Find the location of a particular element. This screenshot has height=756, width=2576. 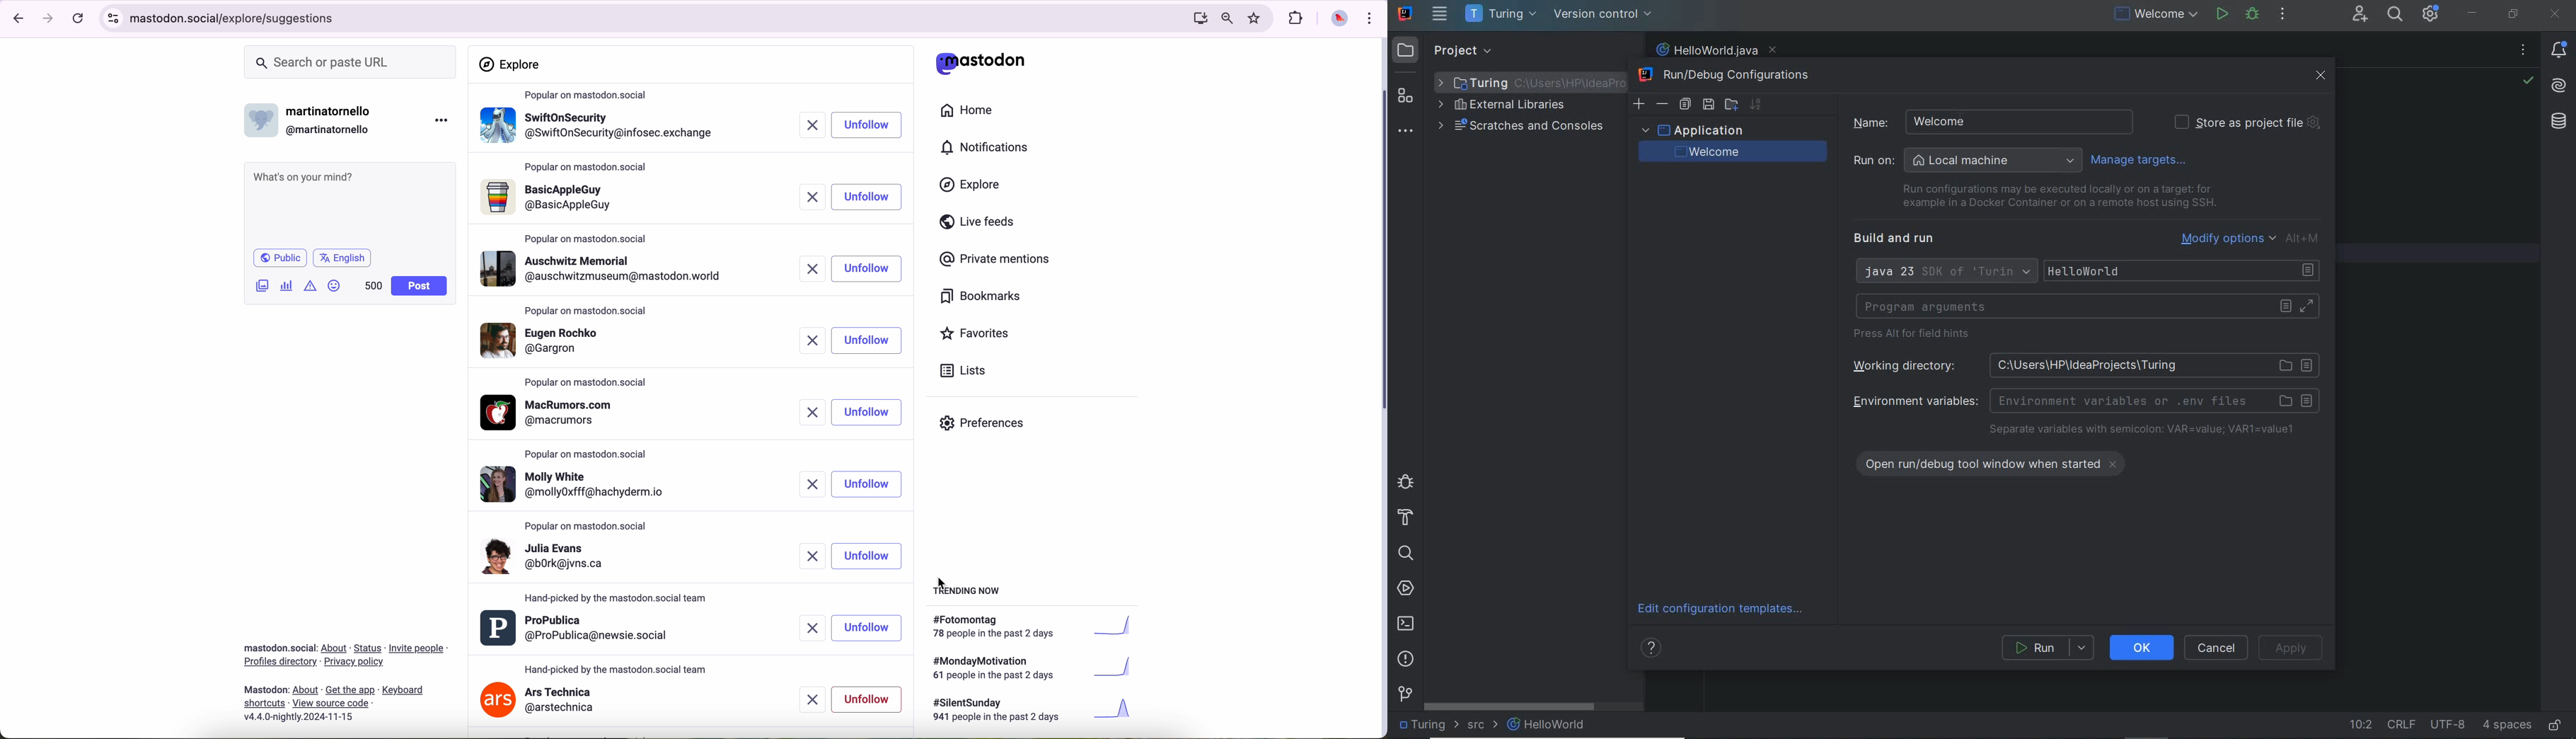

open run/debug tool window when started is located at coordinates (1999, 462).